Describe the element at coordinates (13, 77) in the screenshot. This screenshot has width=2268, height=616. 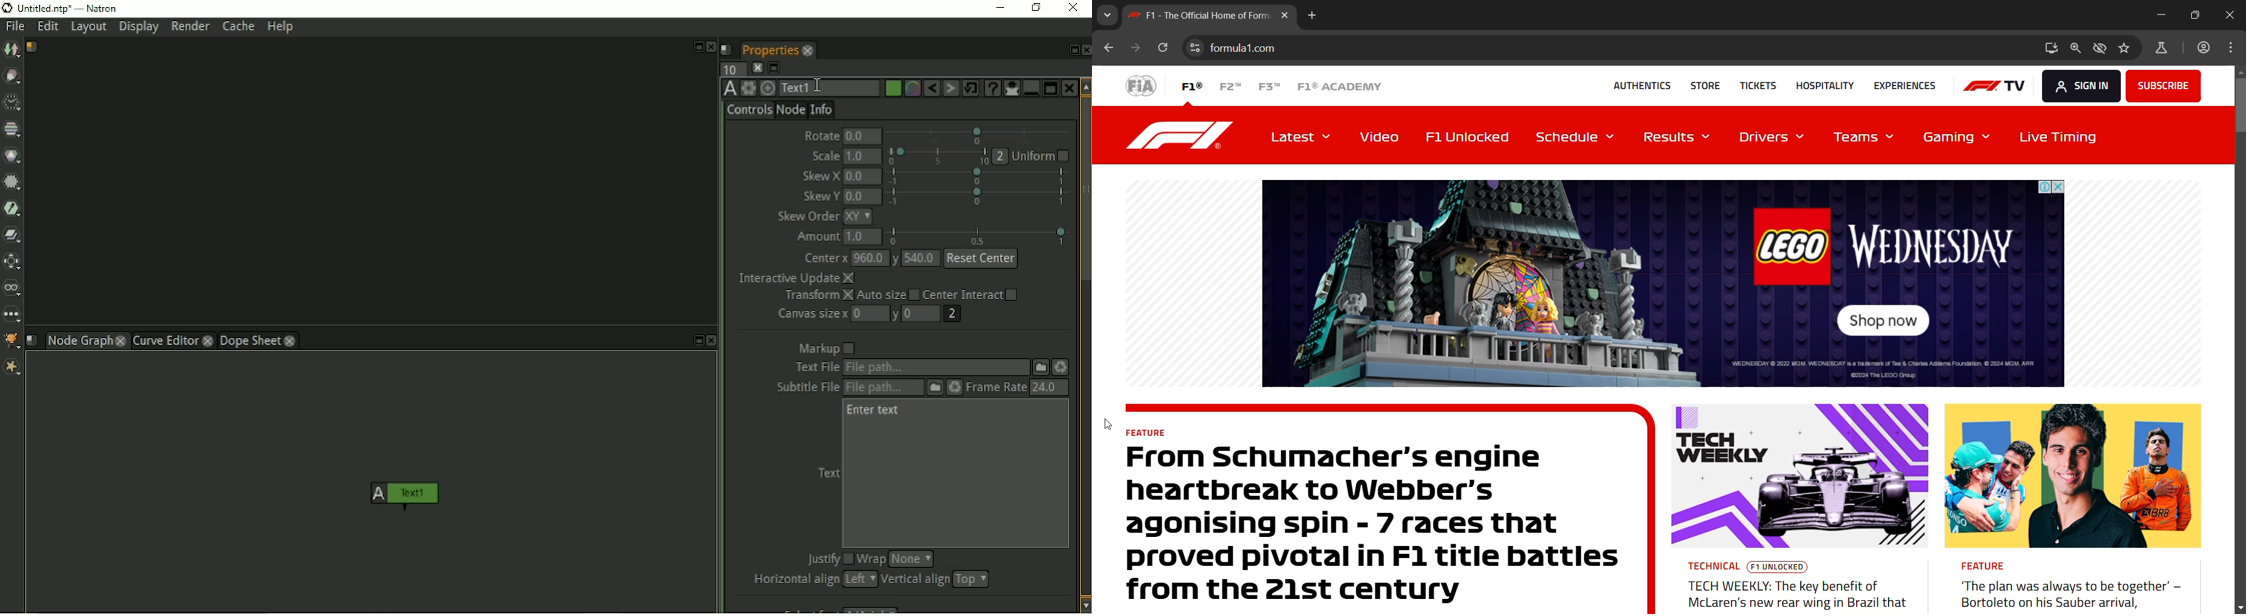
I see `Draw` at that location.